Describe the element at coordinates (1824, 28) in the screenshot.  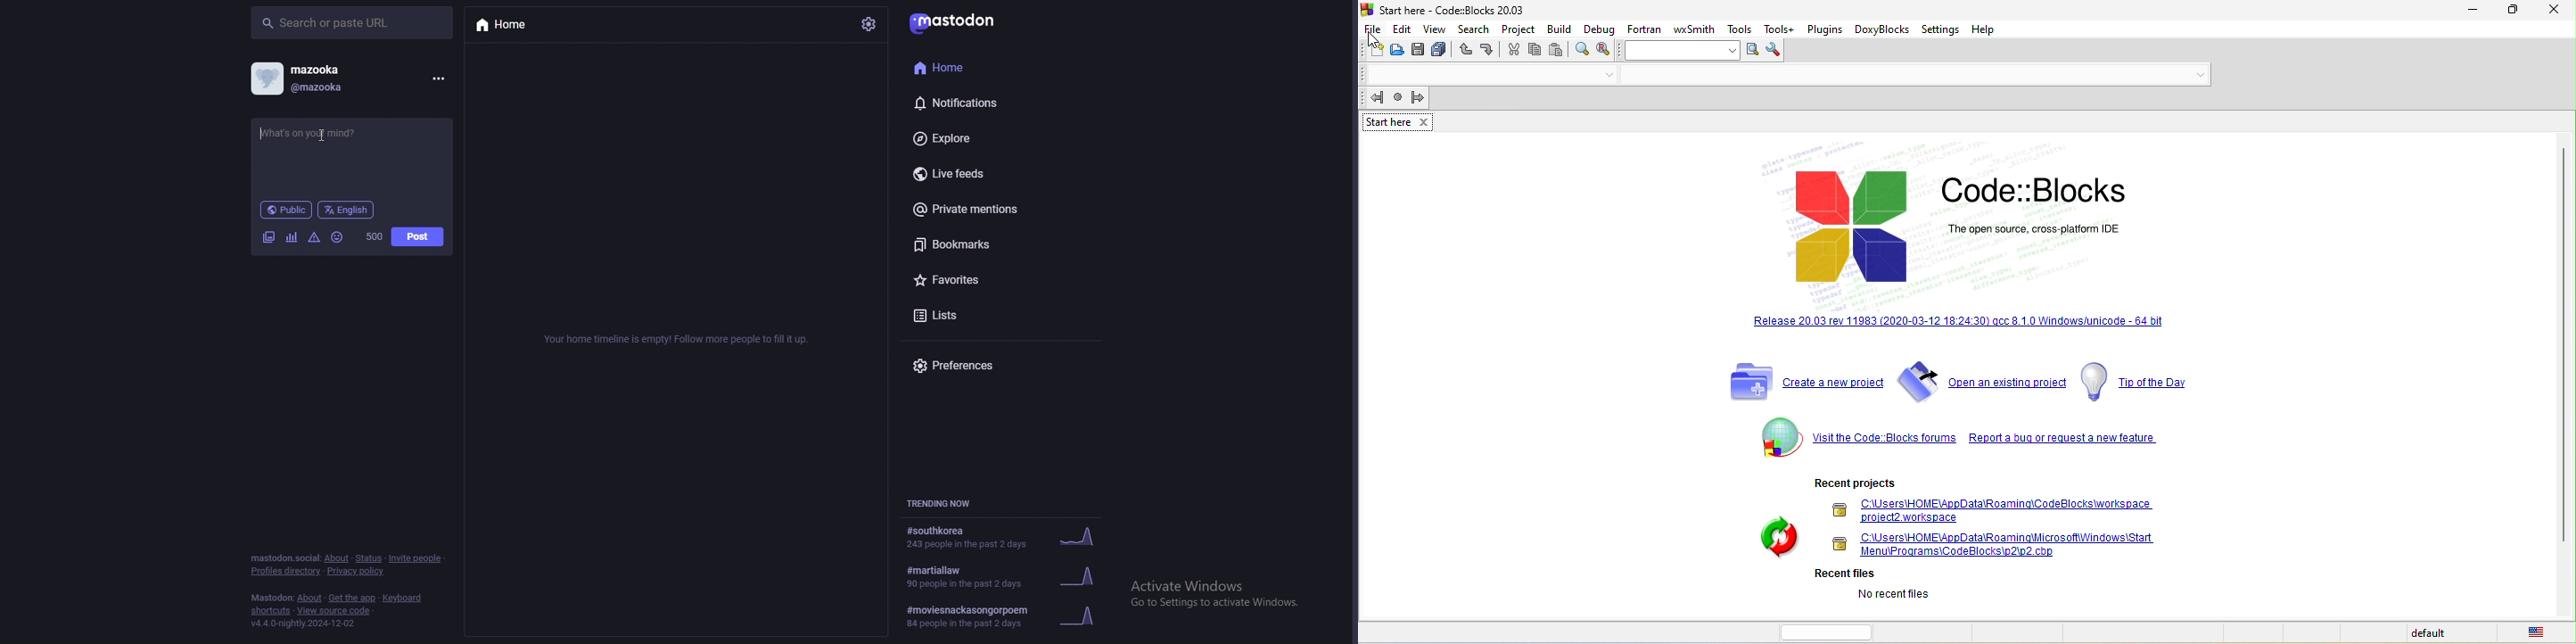
I see `plugins` at that location.